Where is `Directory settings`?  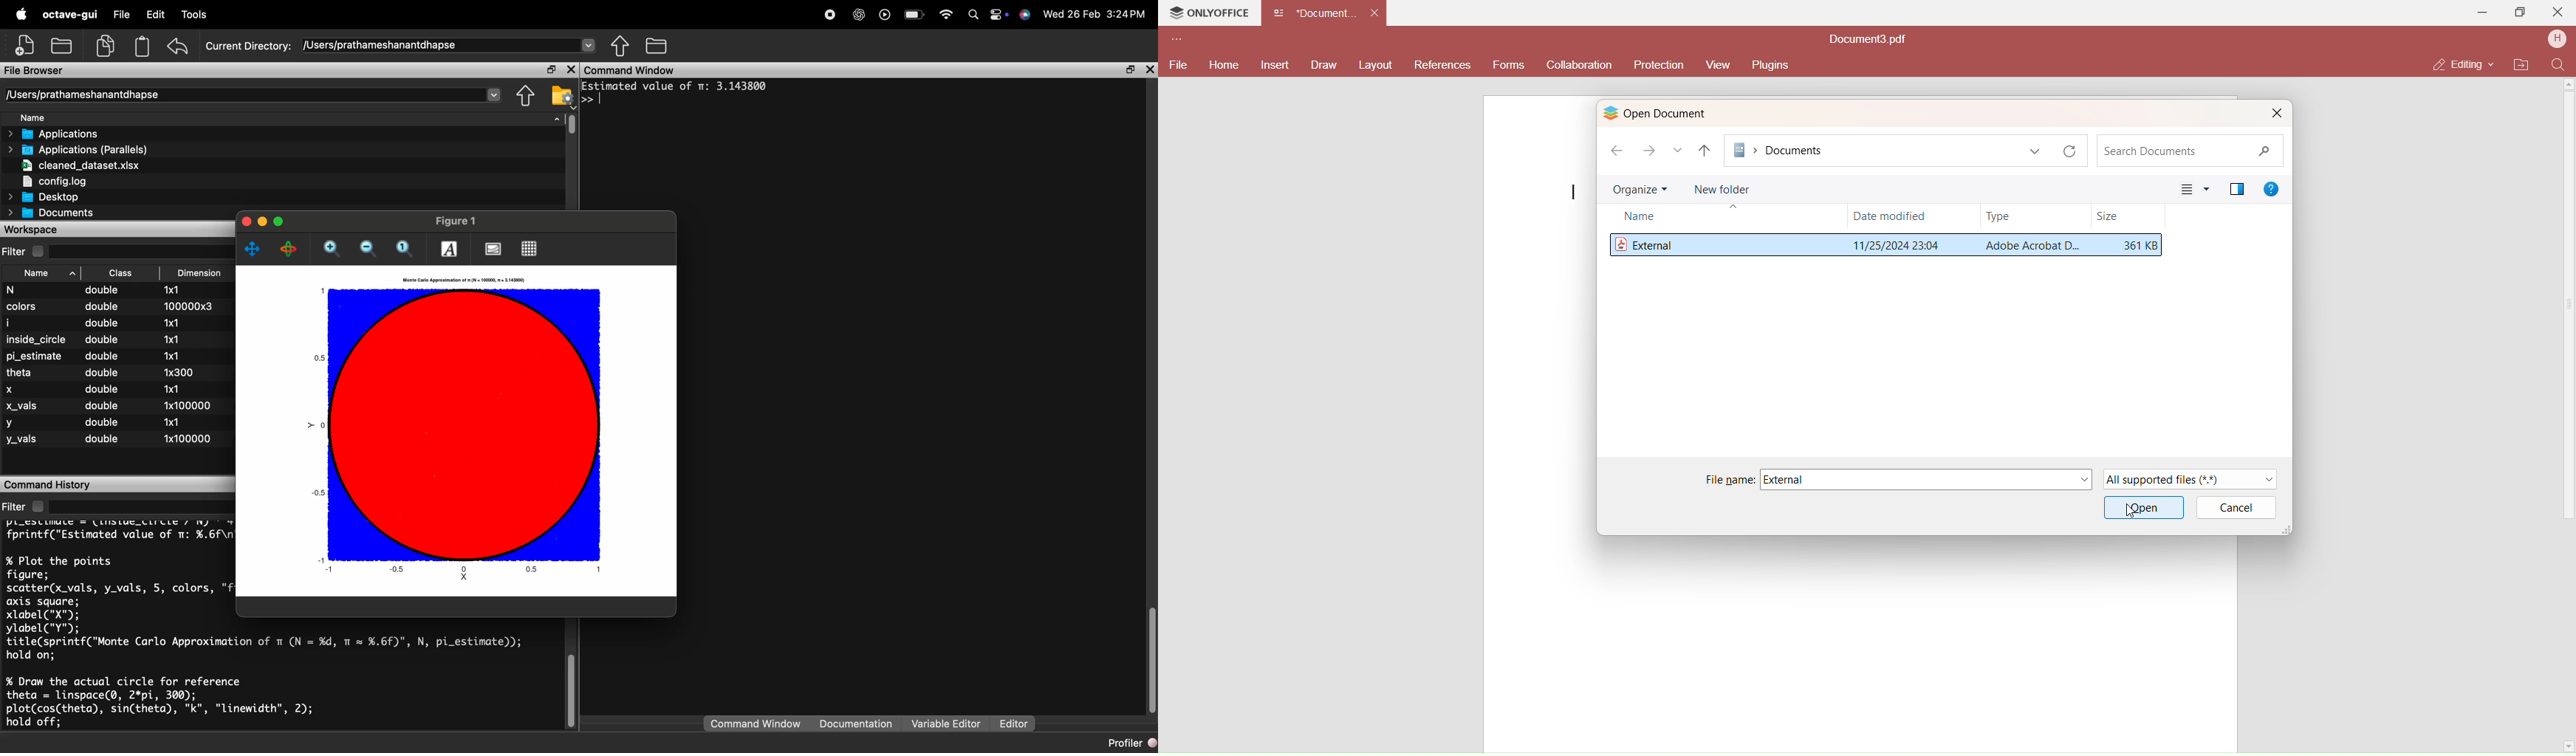 Directory settings is located at coordinates (562, 94).